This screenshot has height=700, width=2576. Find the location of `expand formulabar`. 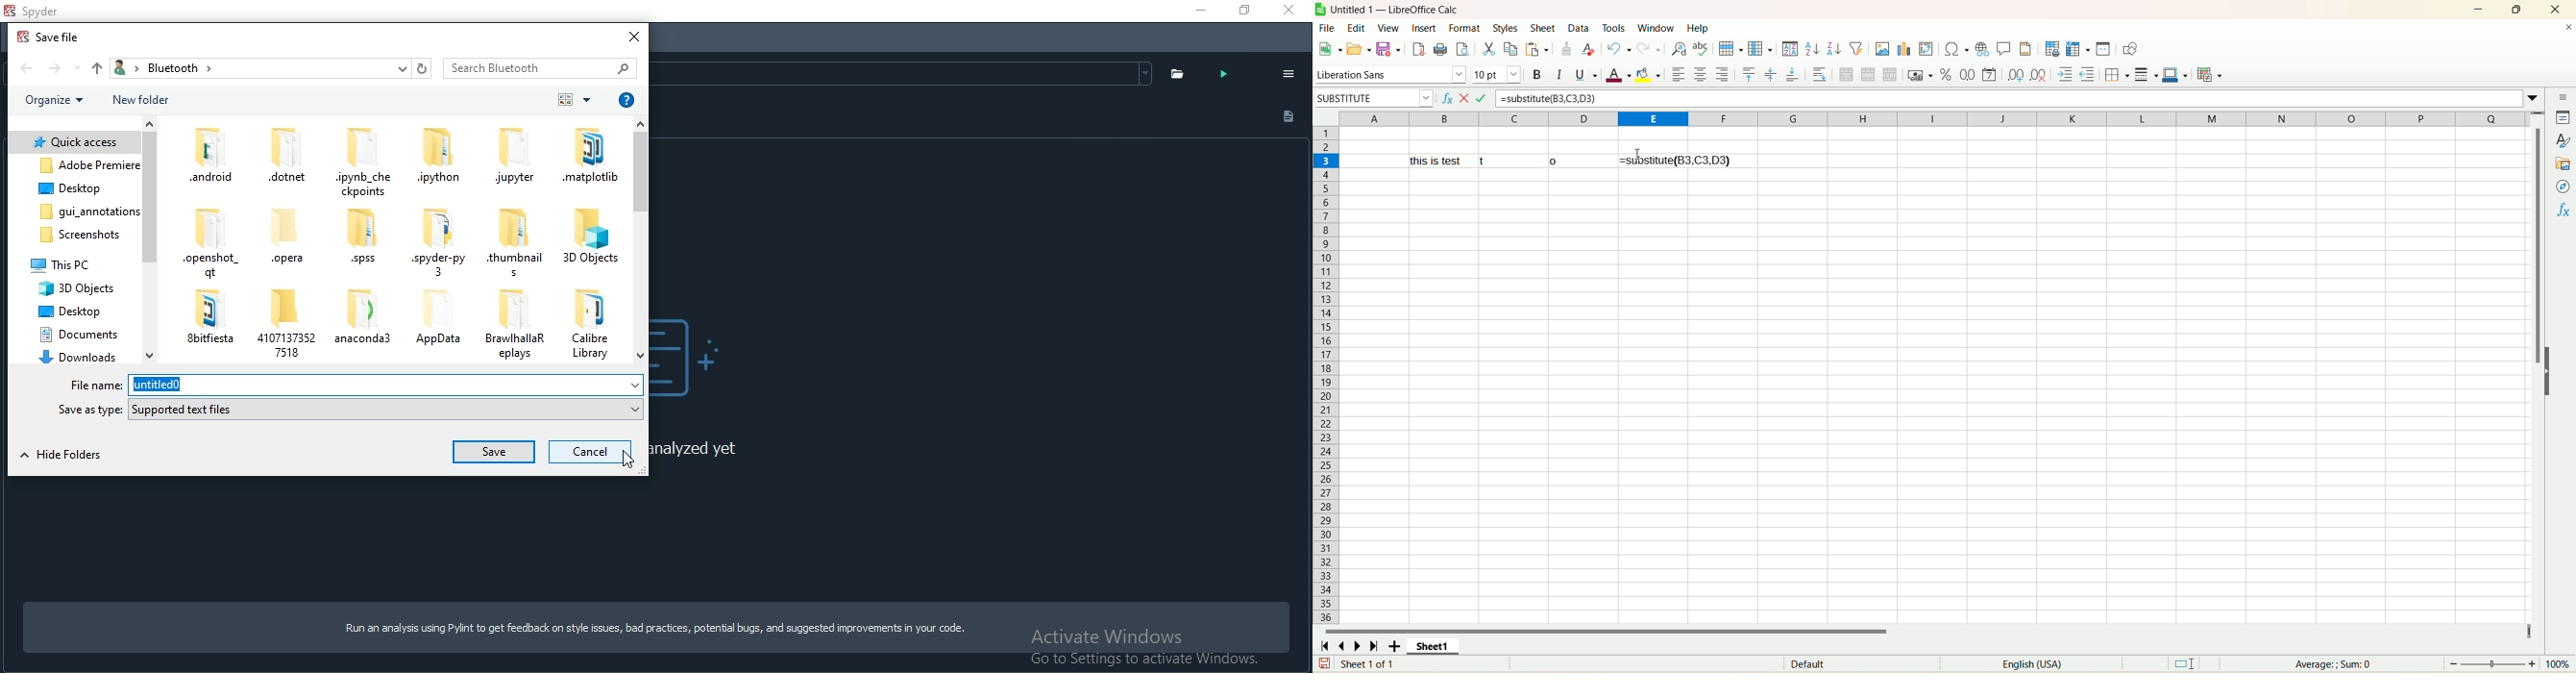

expand formulabar is located at coordinates (2534, 100).